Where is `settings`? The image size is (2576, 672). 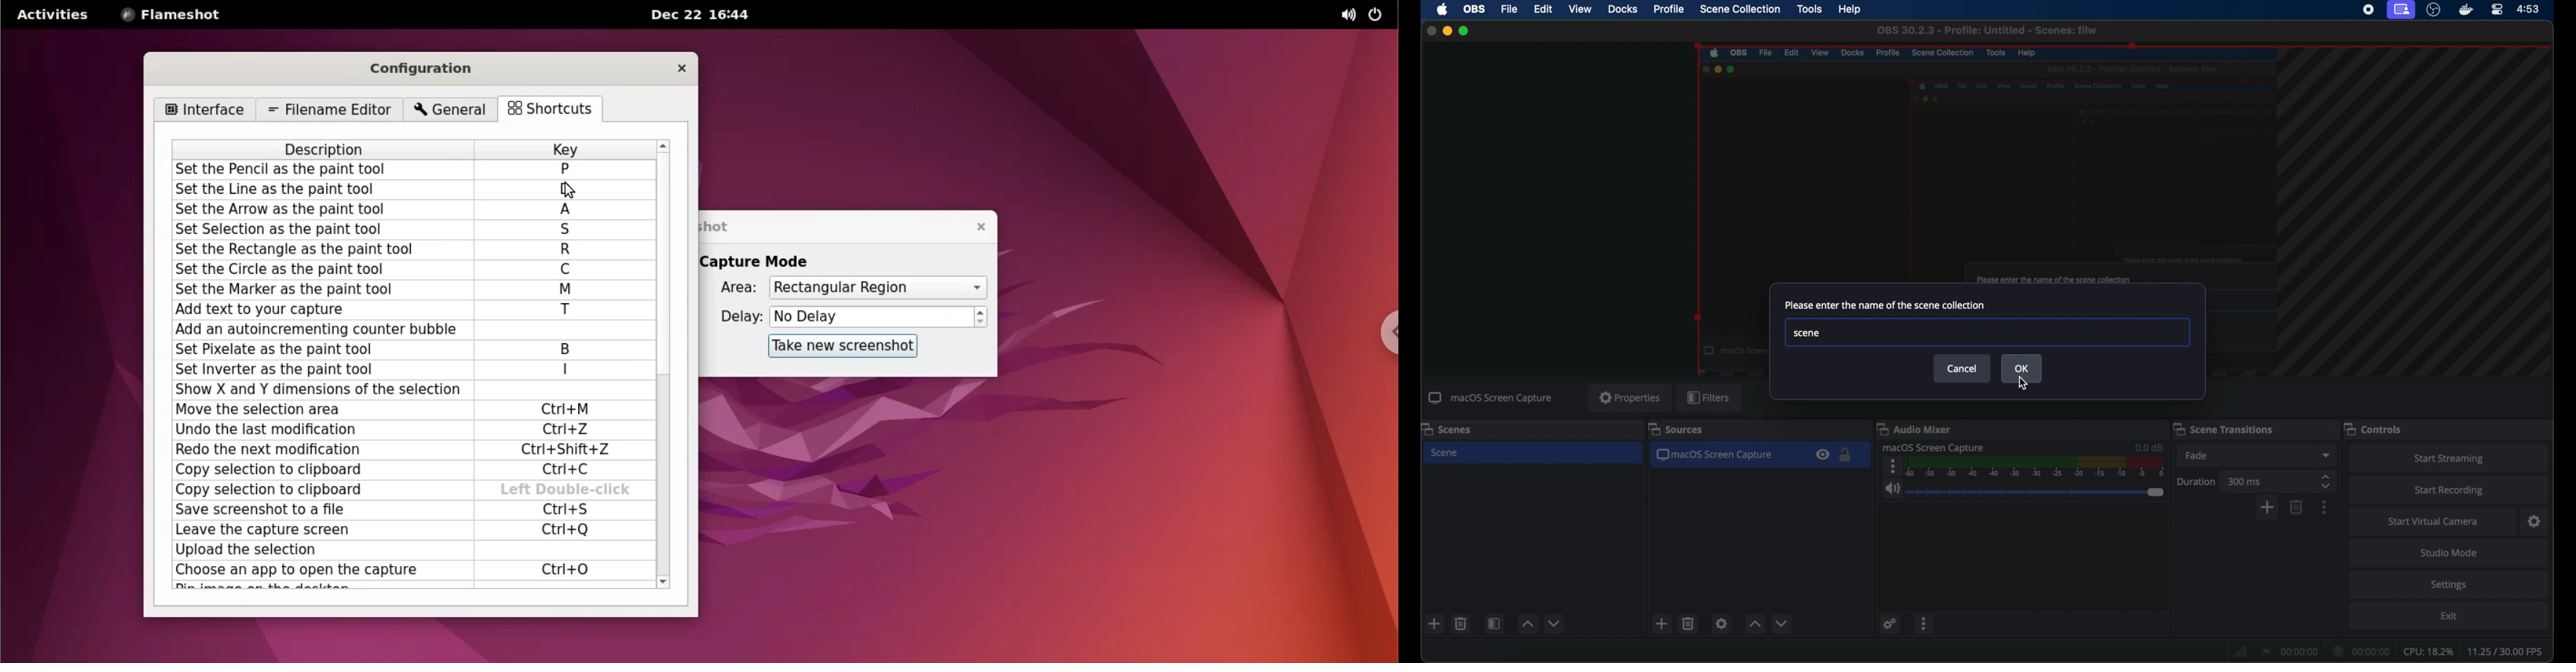
settings is located at coordinates (2535, 521).